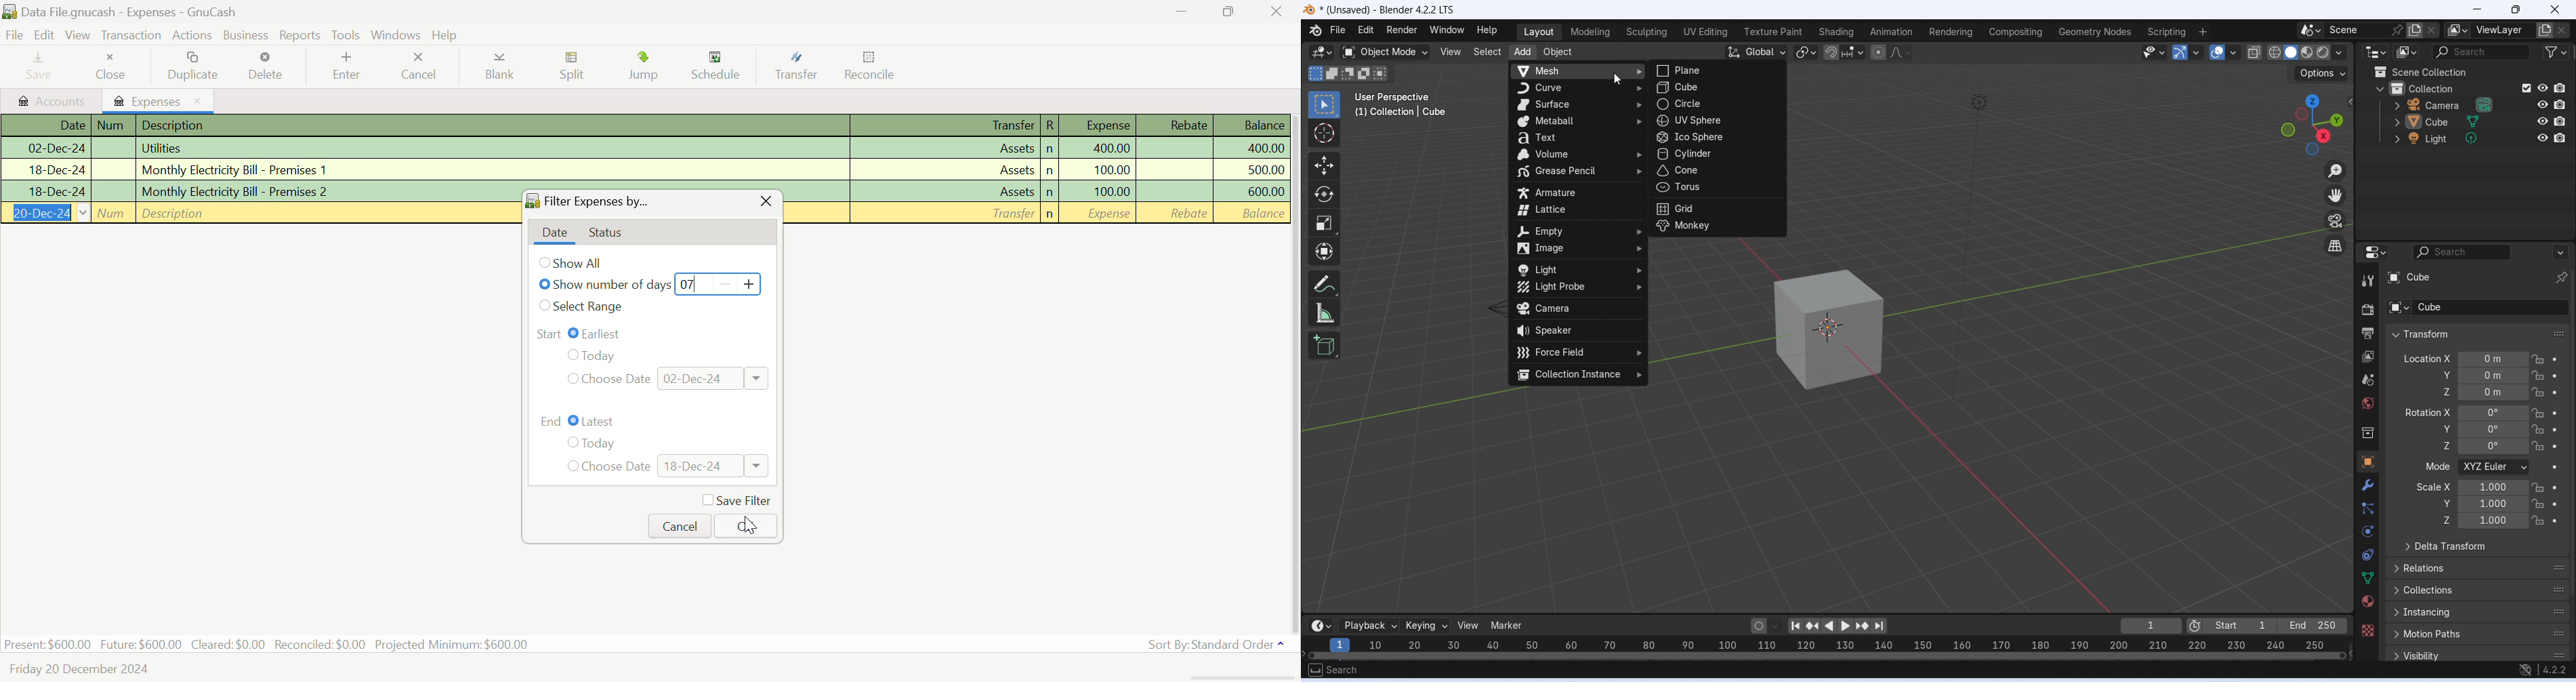 This screenshot has height=700, width=2576. What do you see at coordinates (2307, 52) in the screenshot?
I see `material preview viewport shading` at bounding box center [2307, 52].